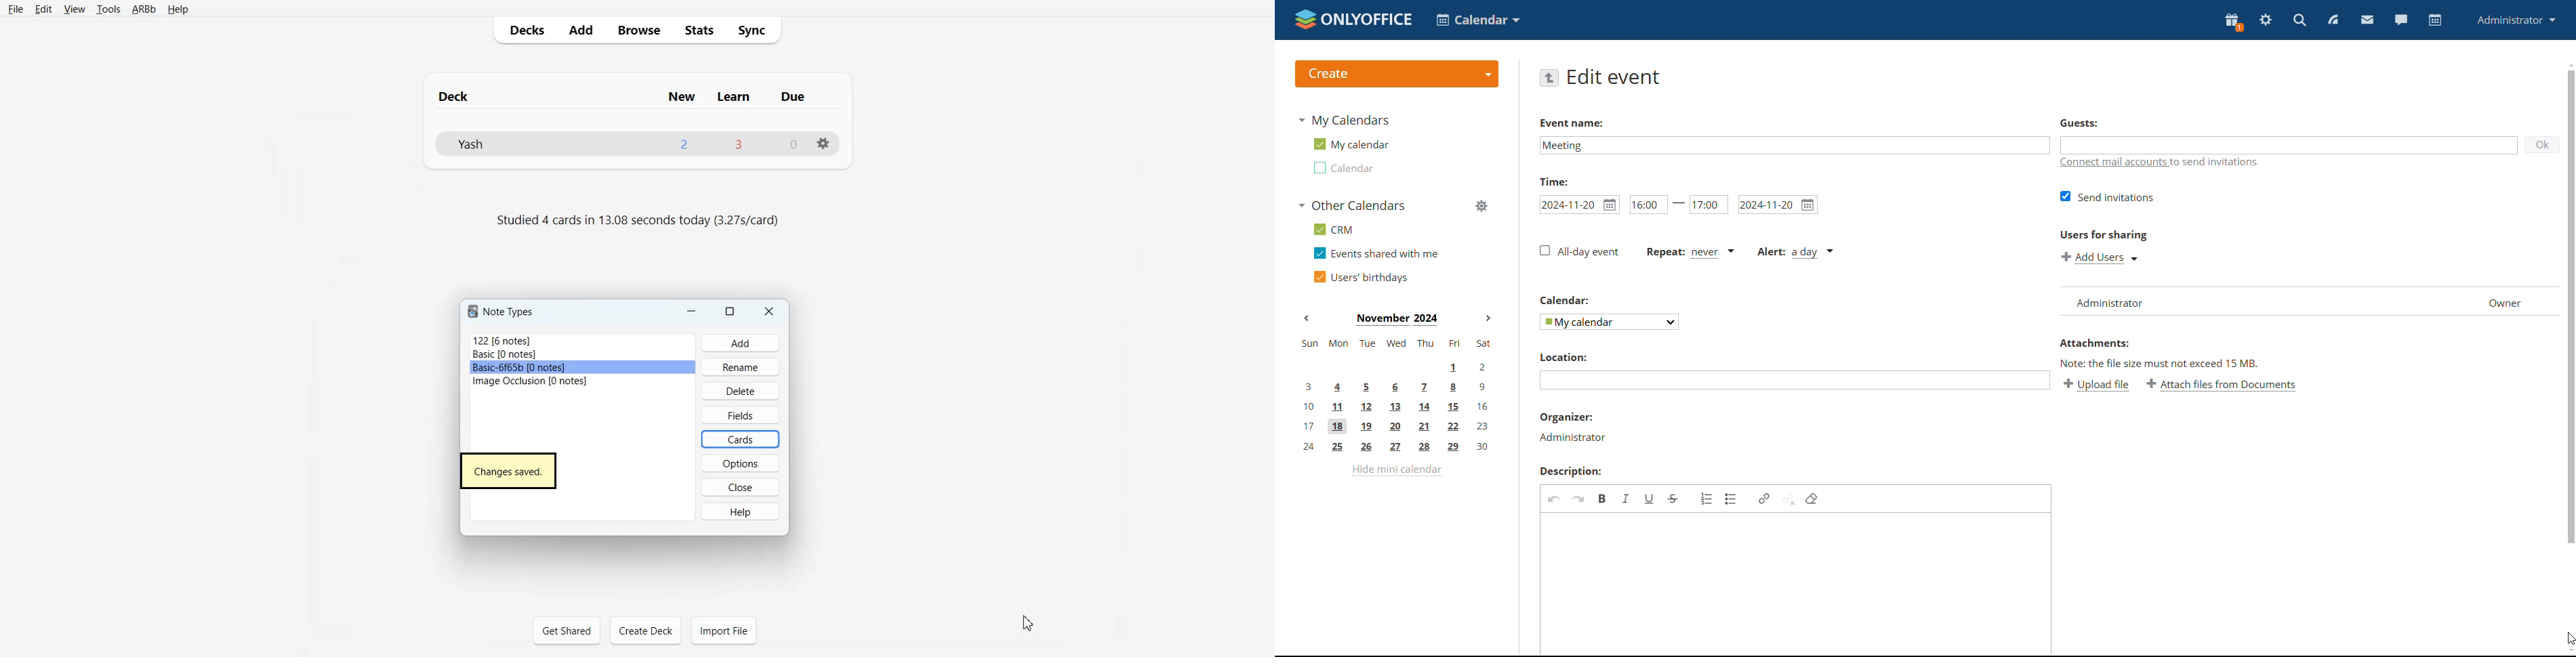  What do you see at coordinates (637, 91) in the screenshot?
I see `Text` at bounding box center [637, 91].